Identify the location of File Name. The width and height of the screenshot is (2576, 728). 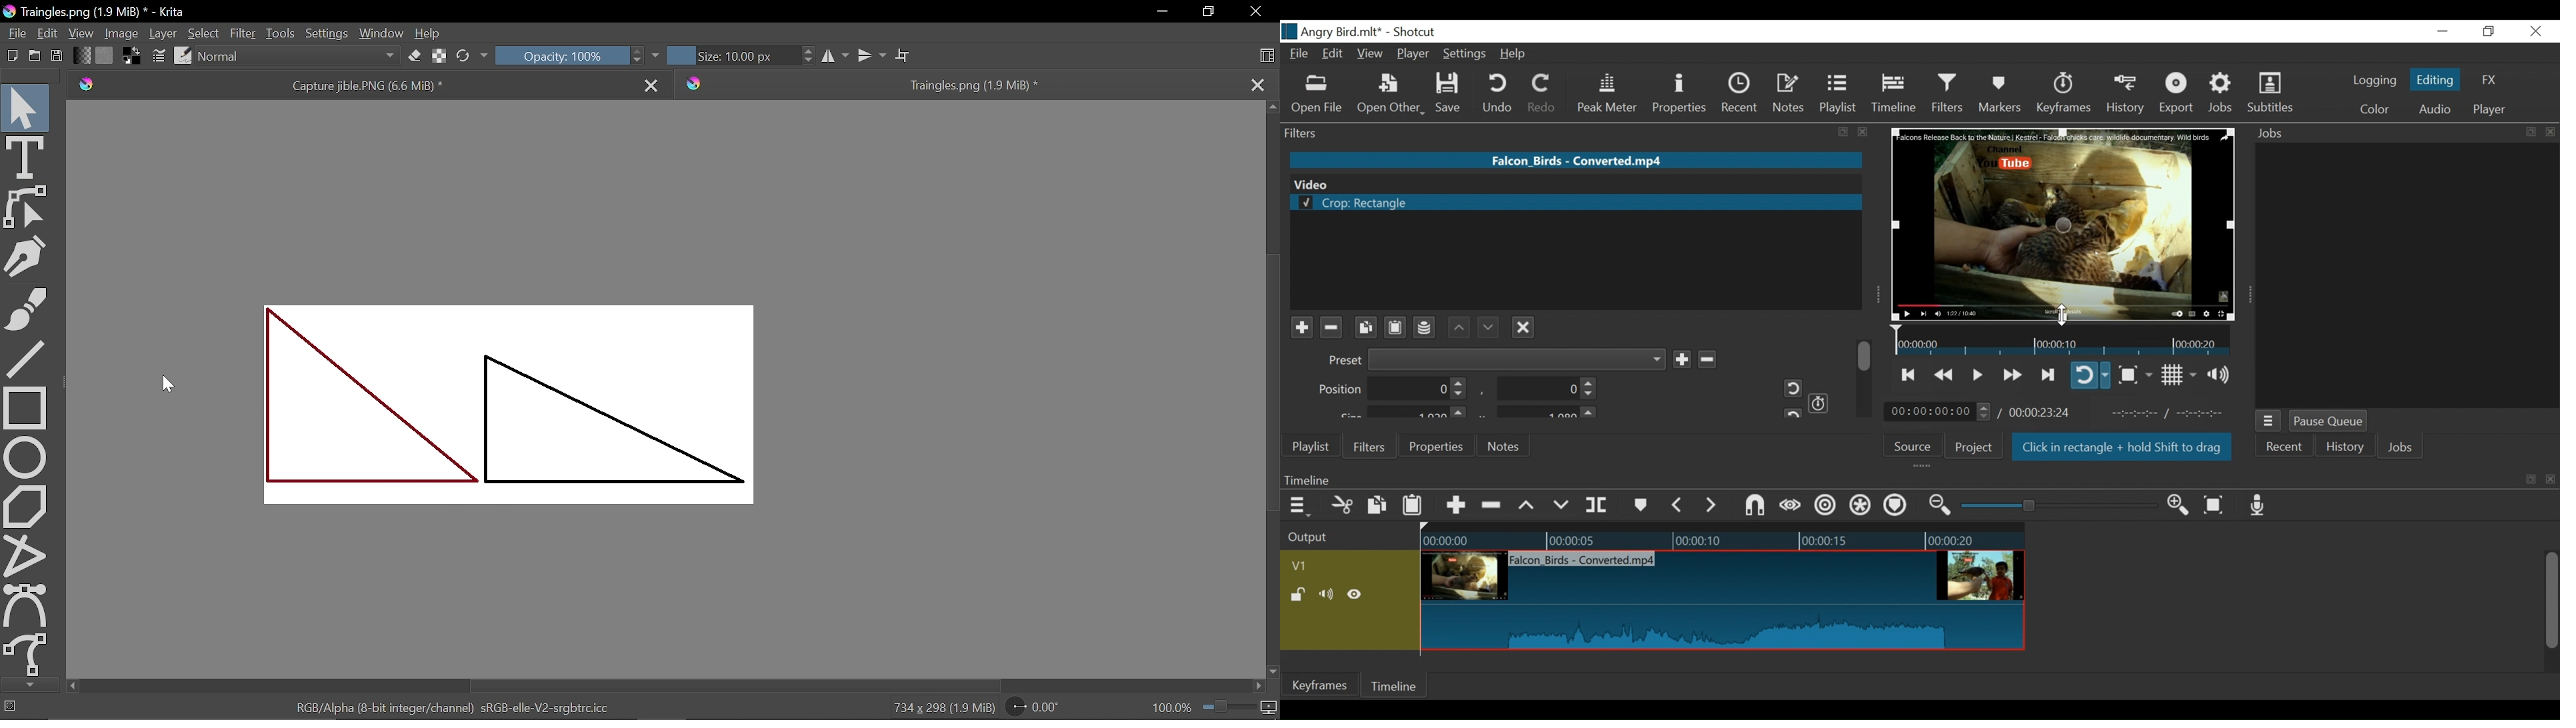
(1301, 55).